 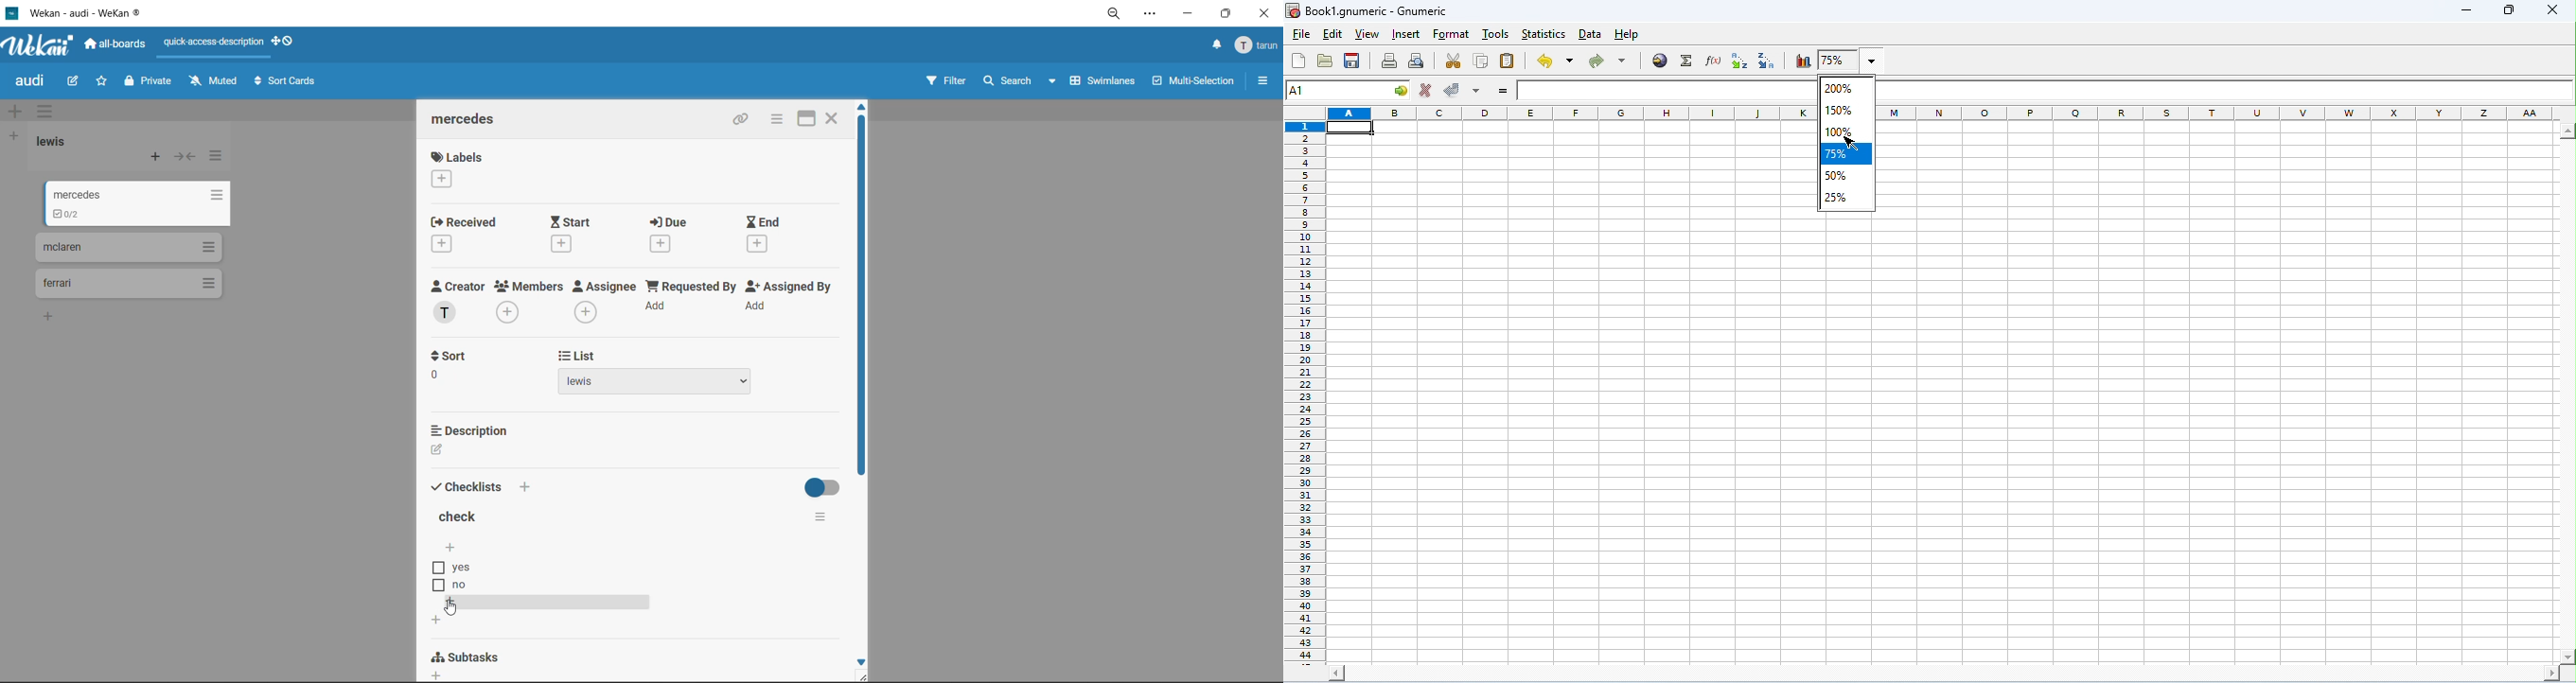 What do you see at coordinates (215, 46) in the screenshot?
I see `quick access description` at bounding box center [215, 46].